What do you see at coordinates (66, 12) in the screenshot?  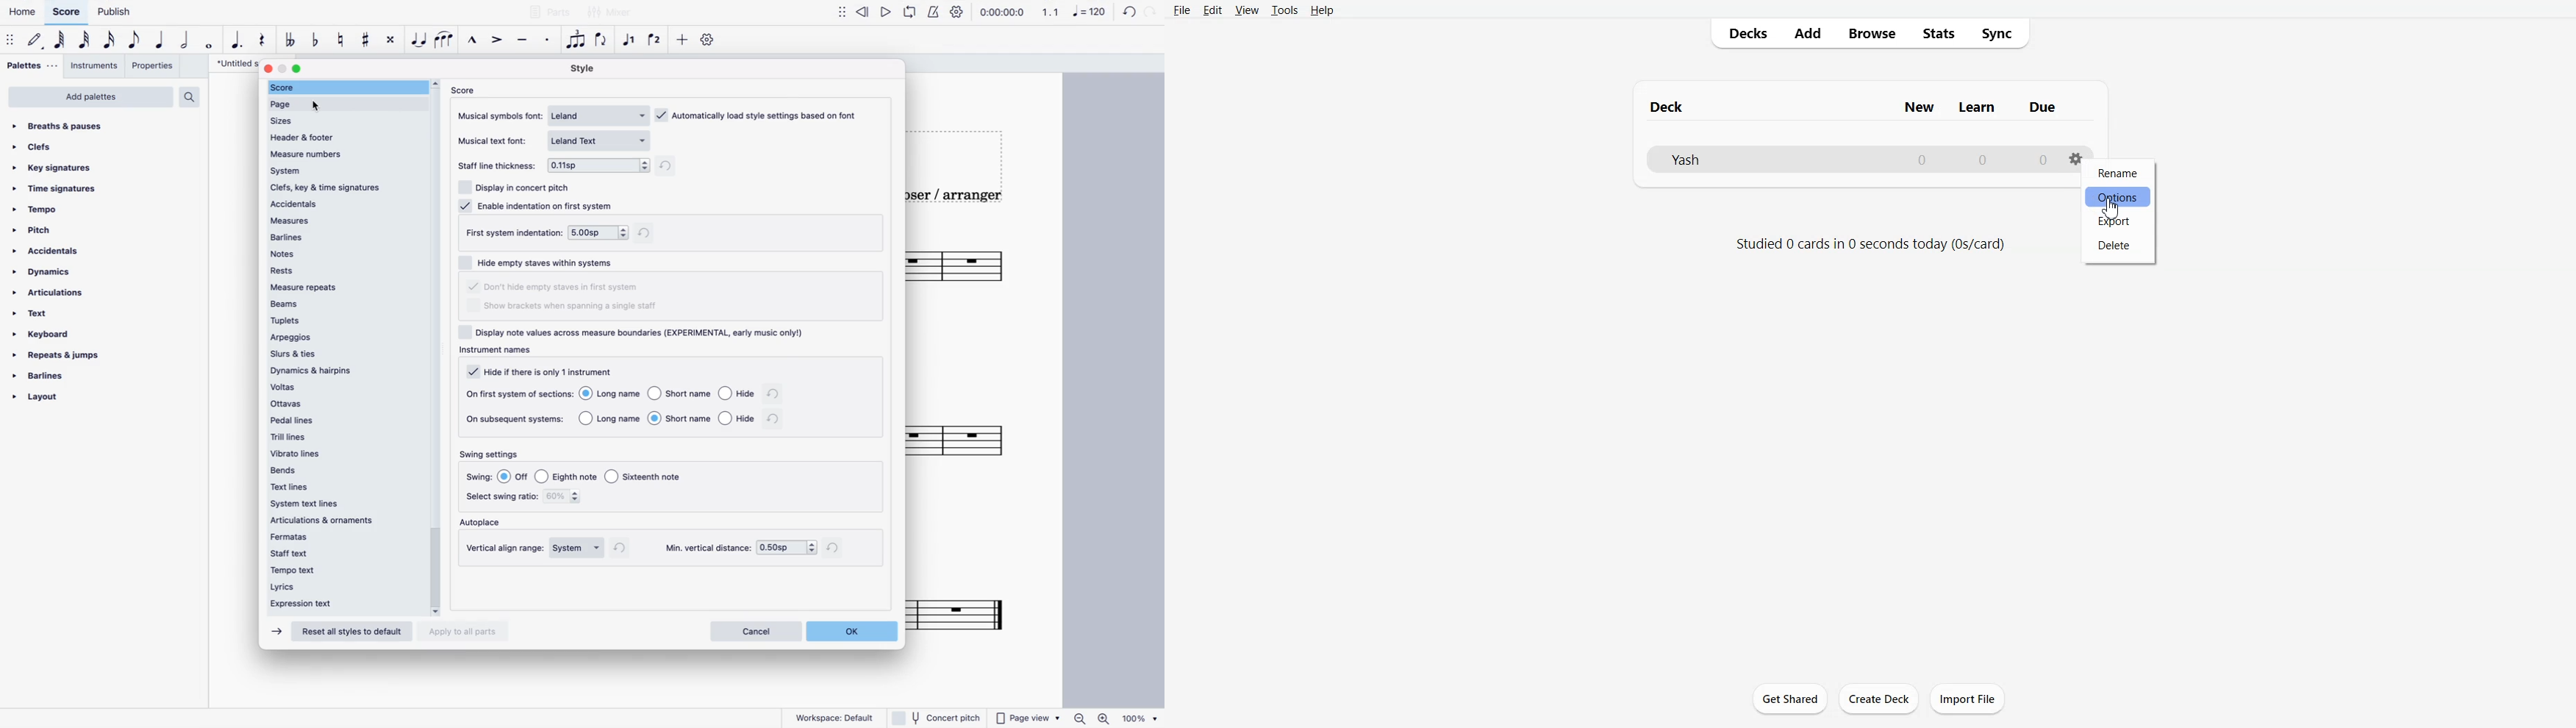 I see `score` at bounding box center [66, 12].